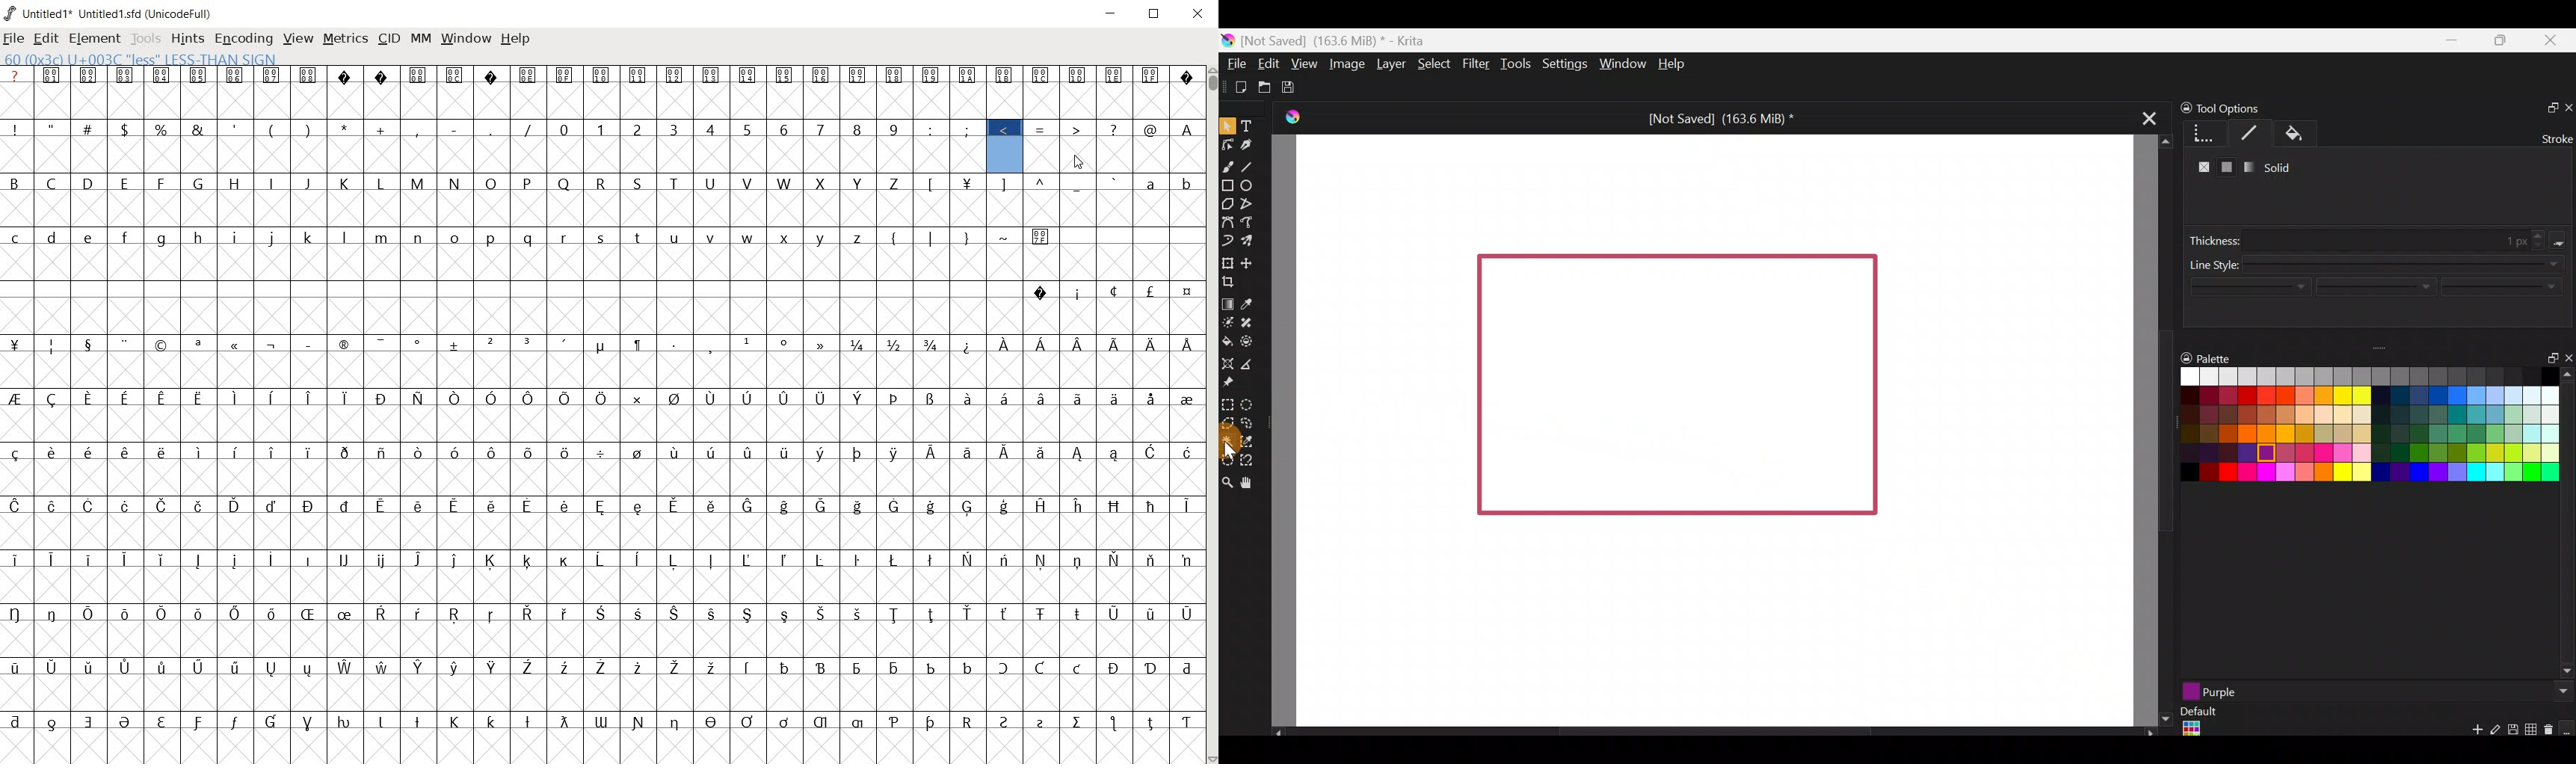 Image resolution: width=2576 pixels, height=784 pixels. I want to click on No fill, so click(2200, 167).